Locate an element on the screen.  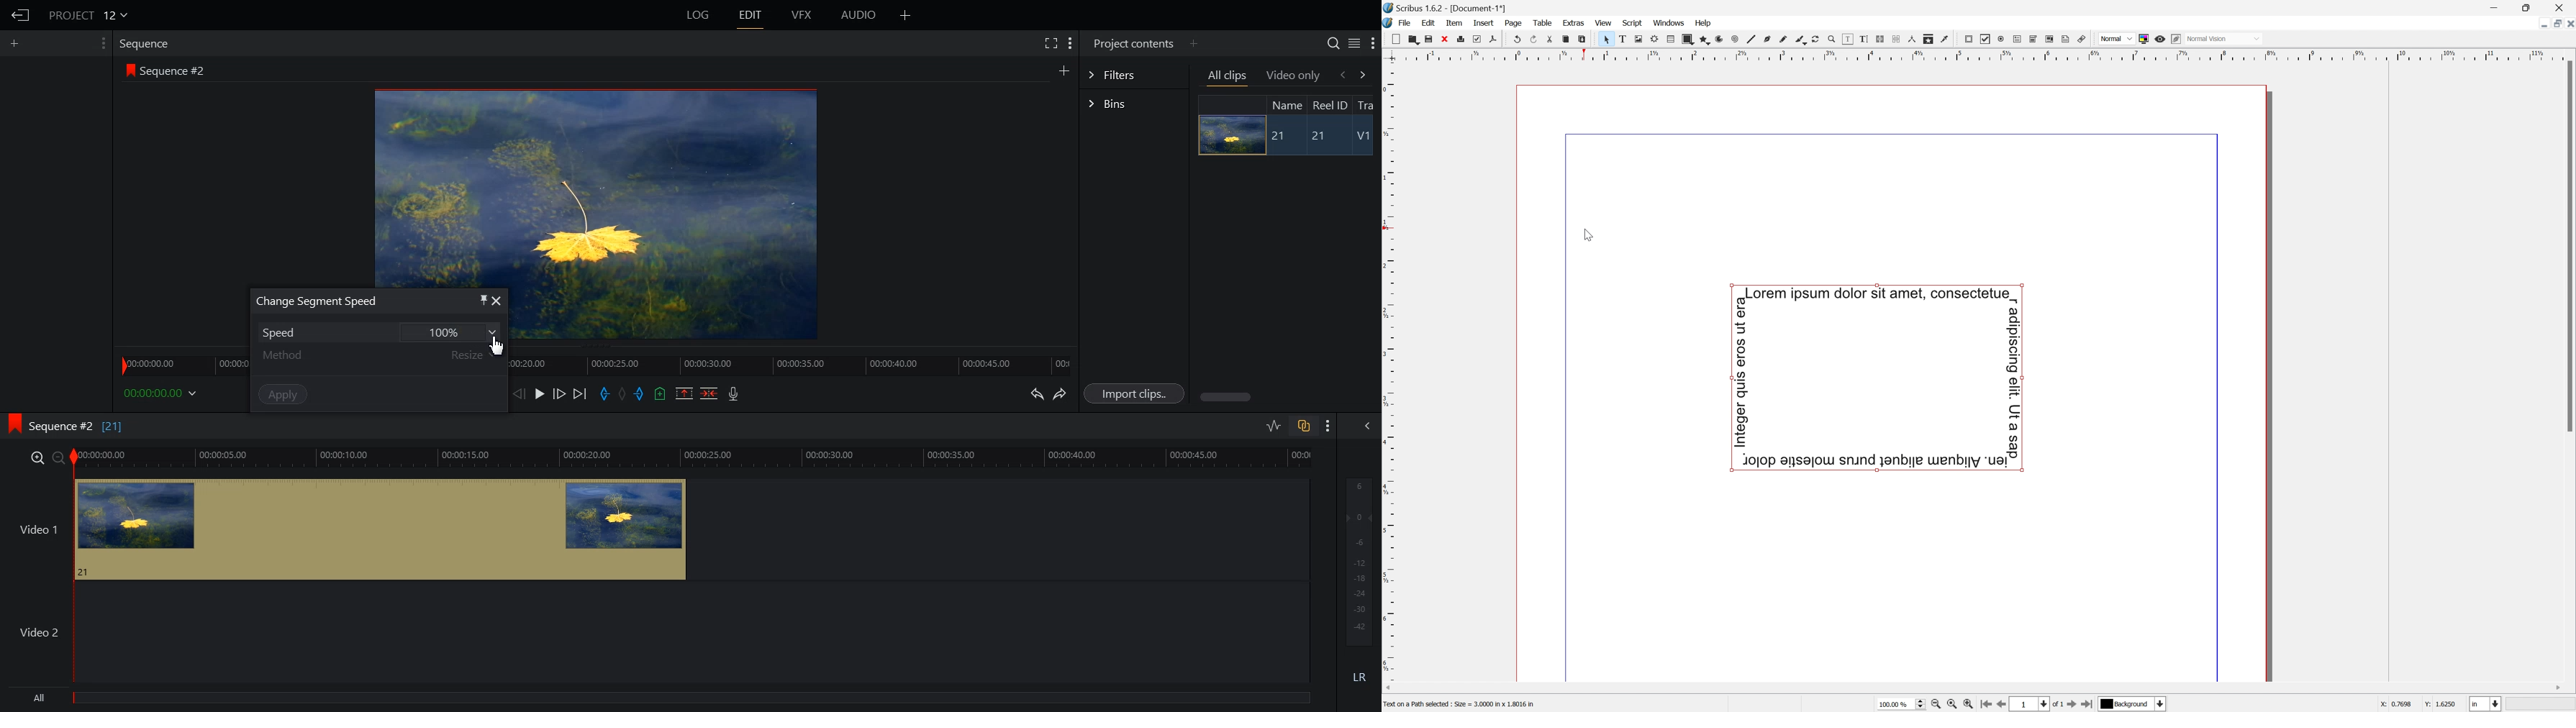
Copy is located at coordinates (1566, 39).